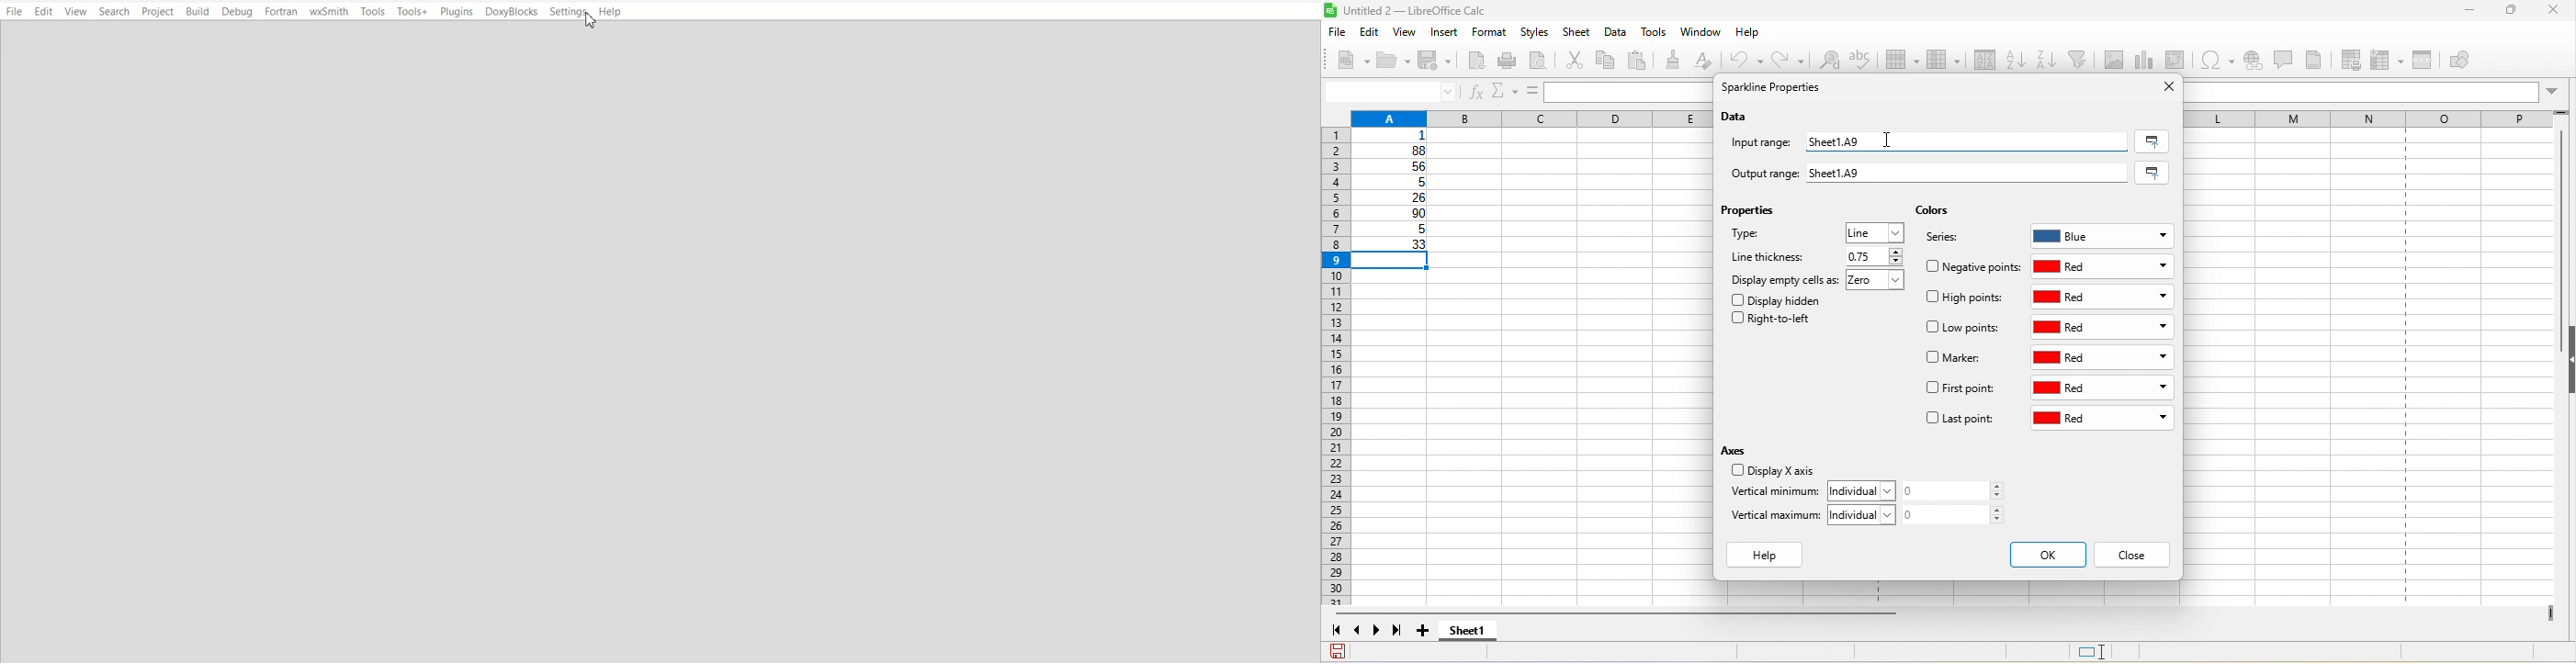 The height and width of the screenshot is (672, 2576). What do you see at coordinates (1960, 421) in the screenshot?
I see `last point` at bounding box center [1960, 421].